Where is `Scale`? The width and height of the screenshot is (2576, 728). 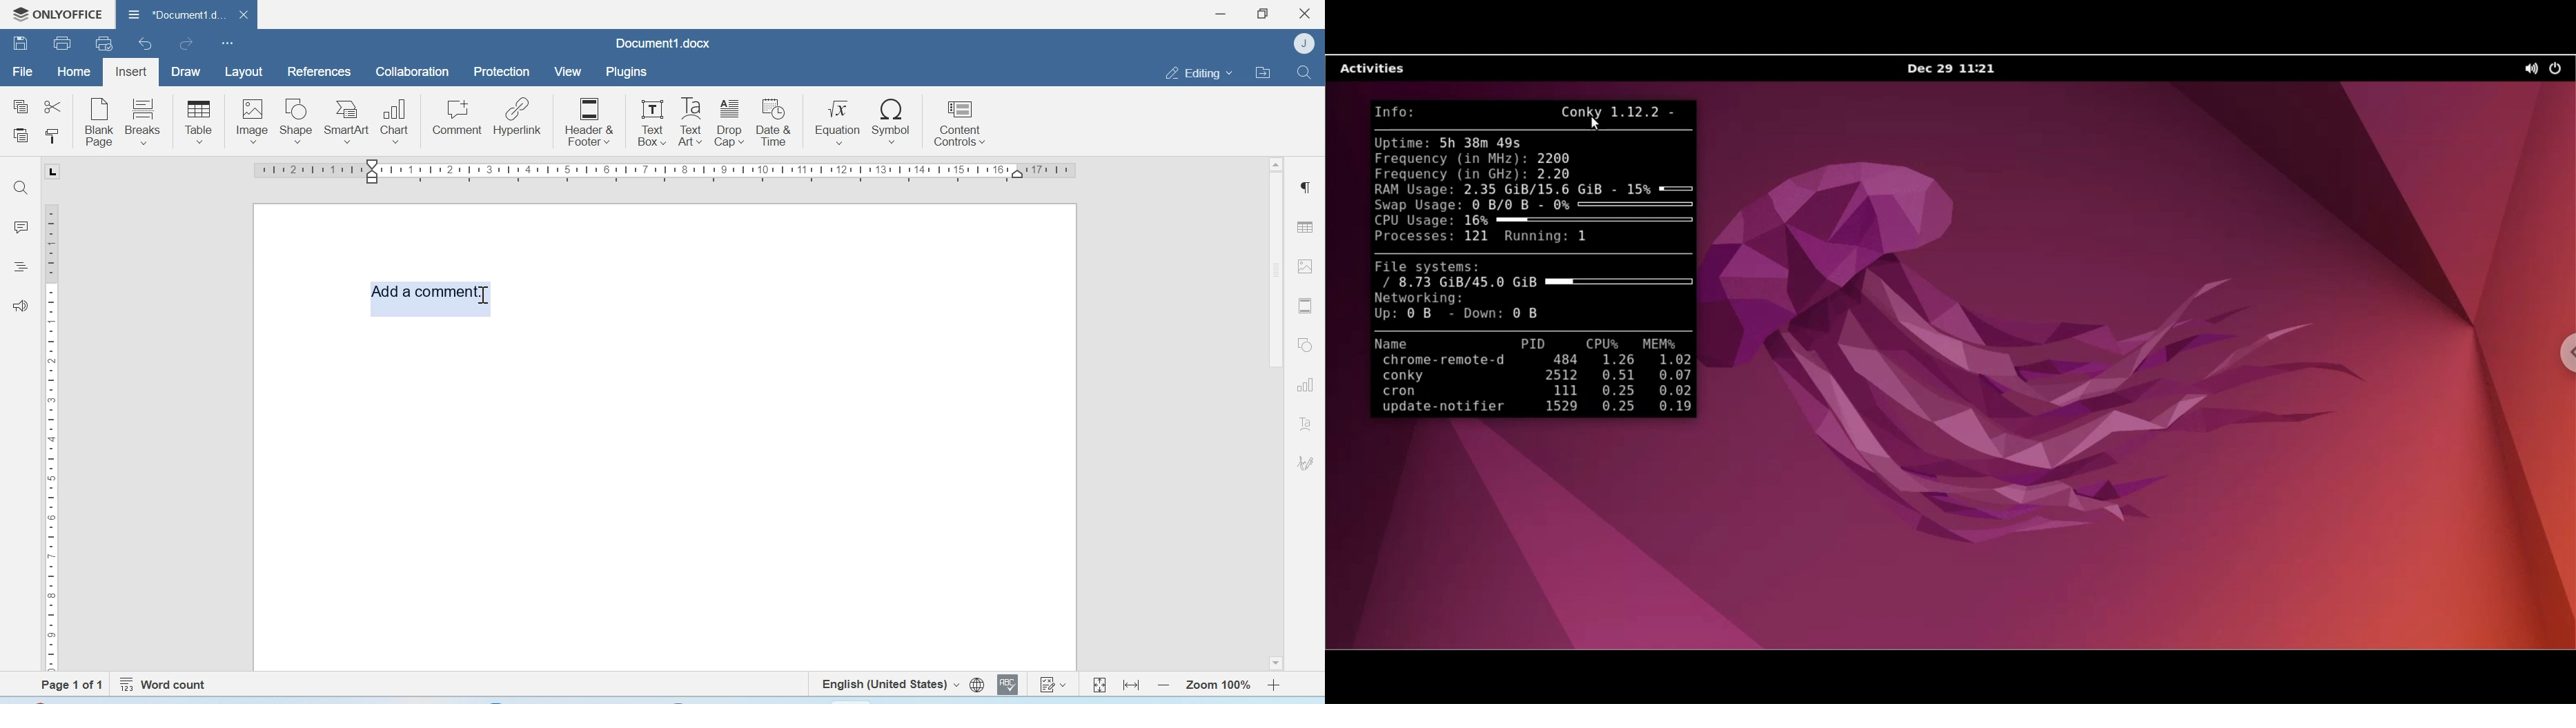
Scale is located at coordinates (54, 435).